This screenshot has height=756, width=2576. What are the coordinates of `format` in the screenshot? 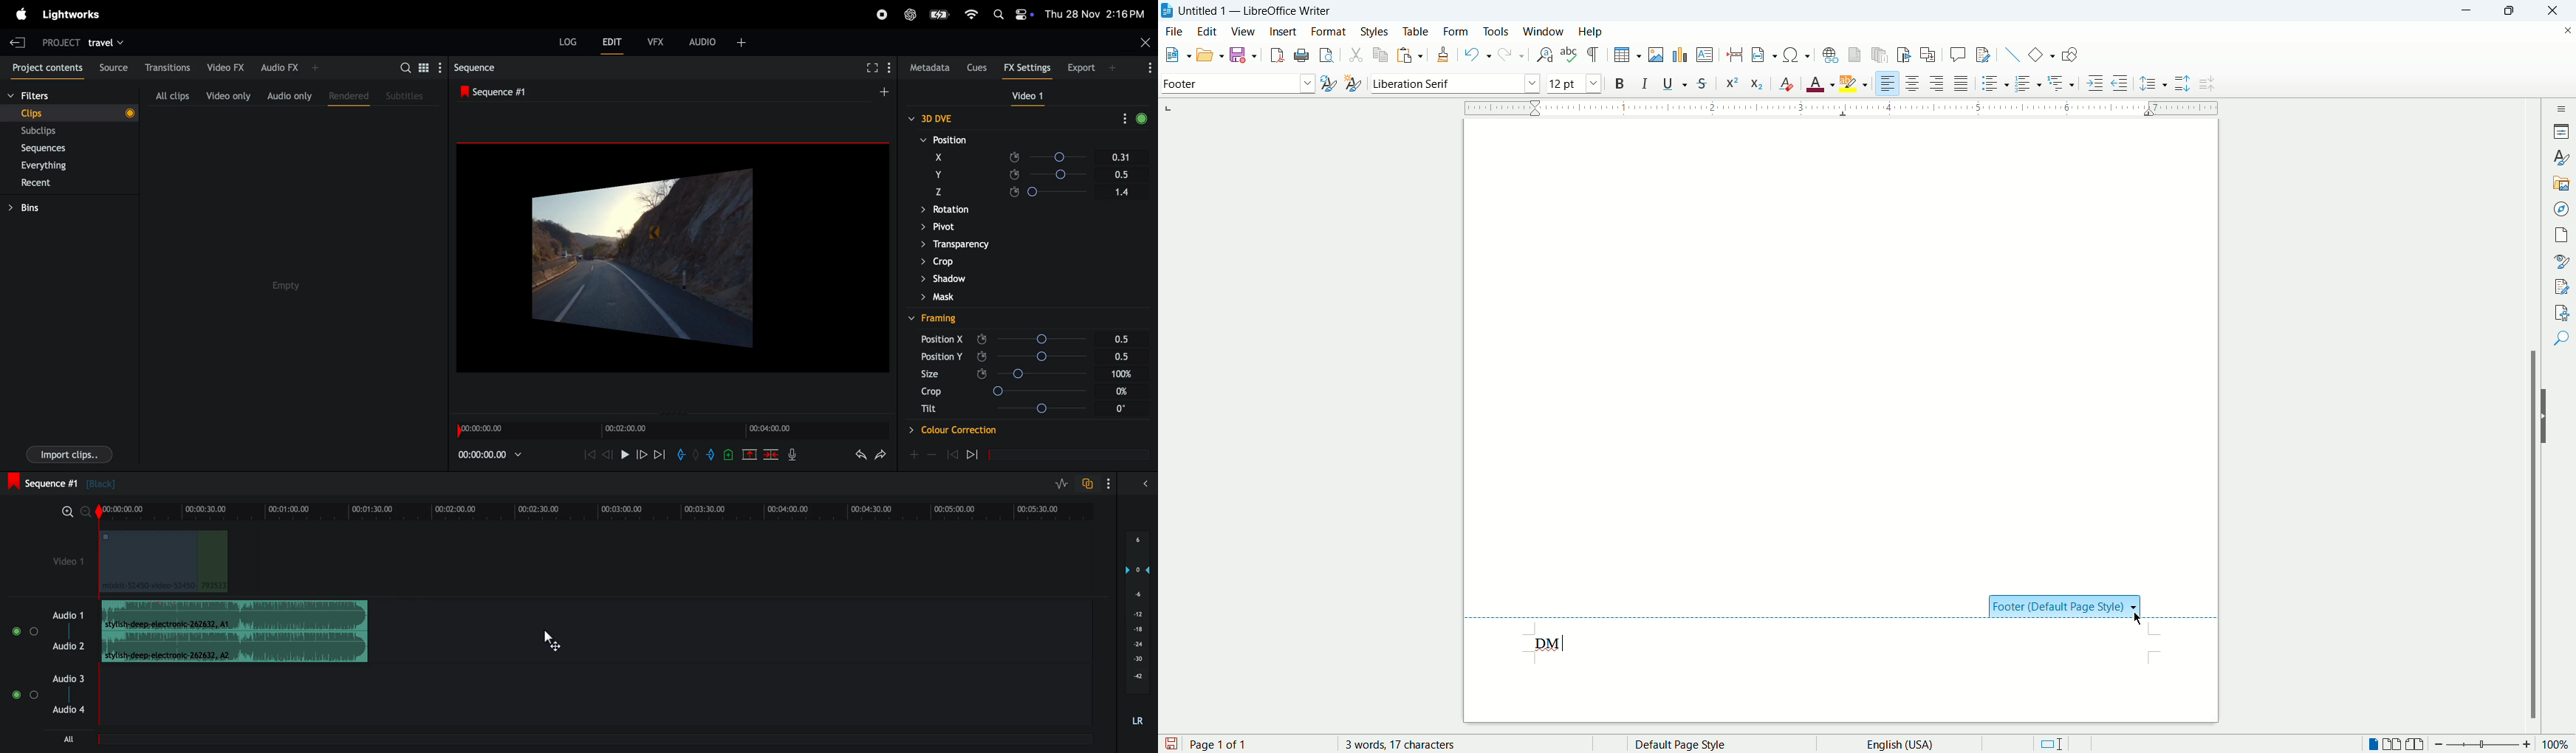 It's located at (1328, 32).